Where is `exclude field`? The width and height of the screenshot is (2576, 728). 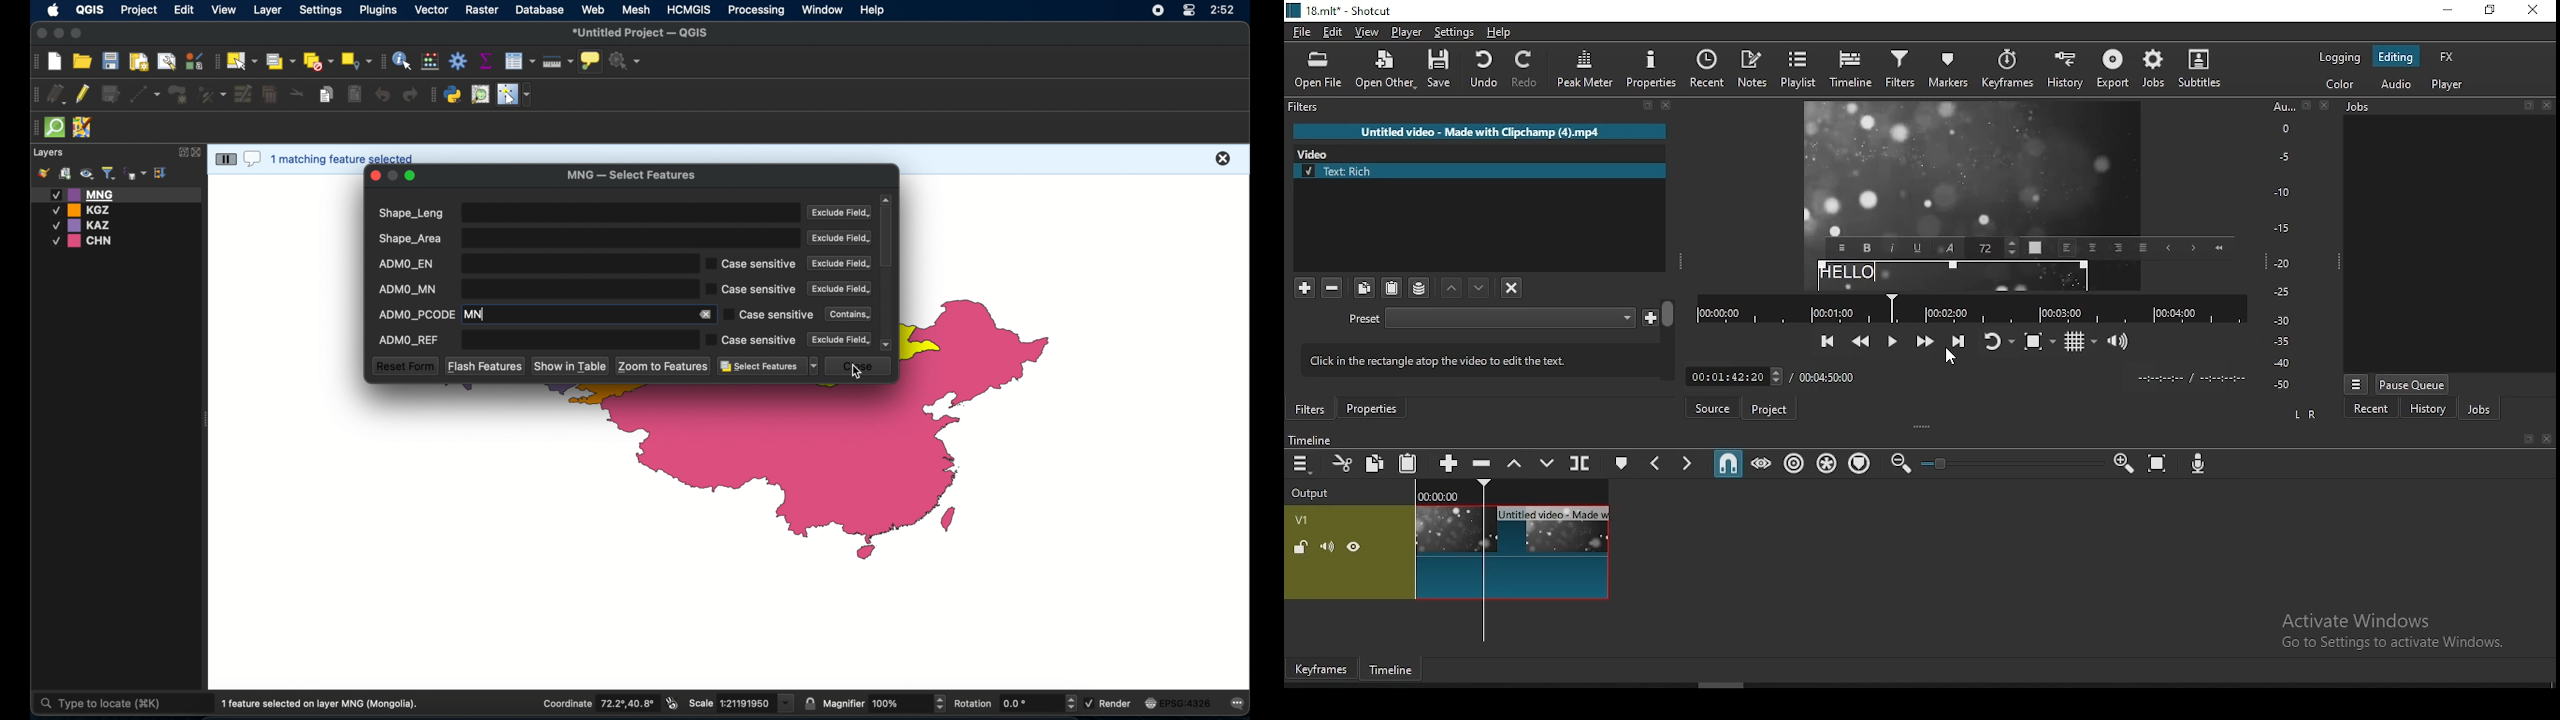
exclude field is located at coordinates (839, 289).